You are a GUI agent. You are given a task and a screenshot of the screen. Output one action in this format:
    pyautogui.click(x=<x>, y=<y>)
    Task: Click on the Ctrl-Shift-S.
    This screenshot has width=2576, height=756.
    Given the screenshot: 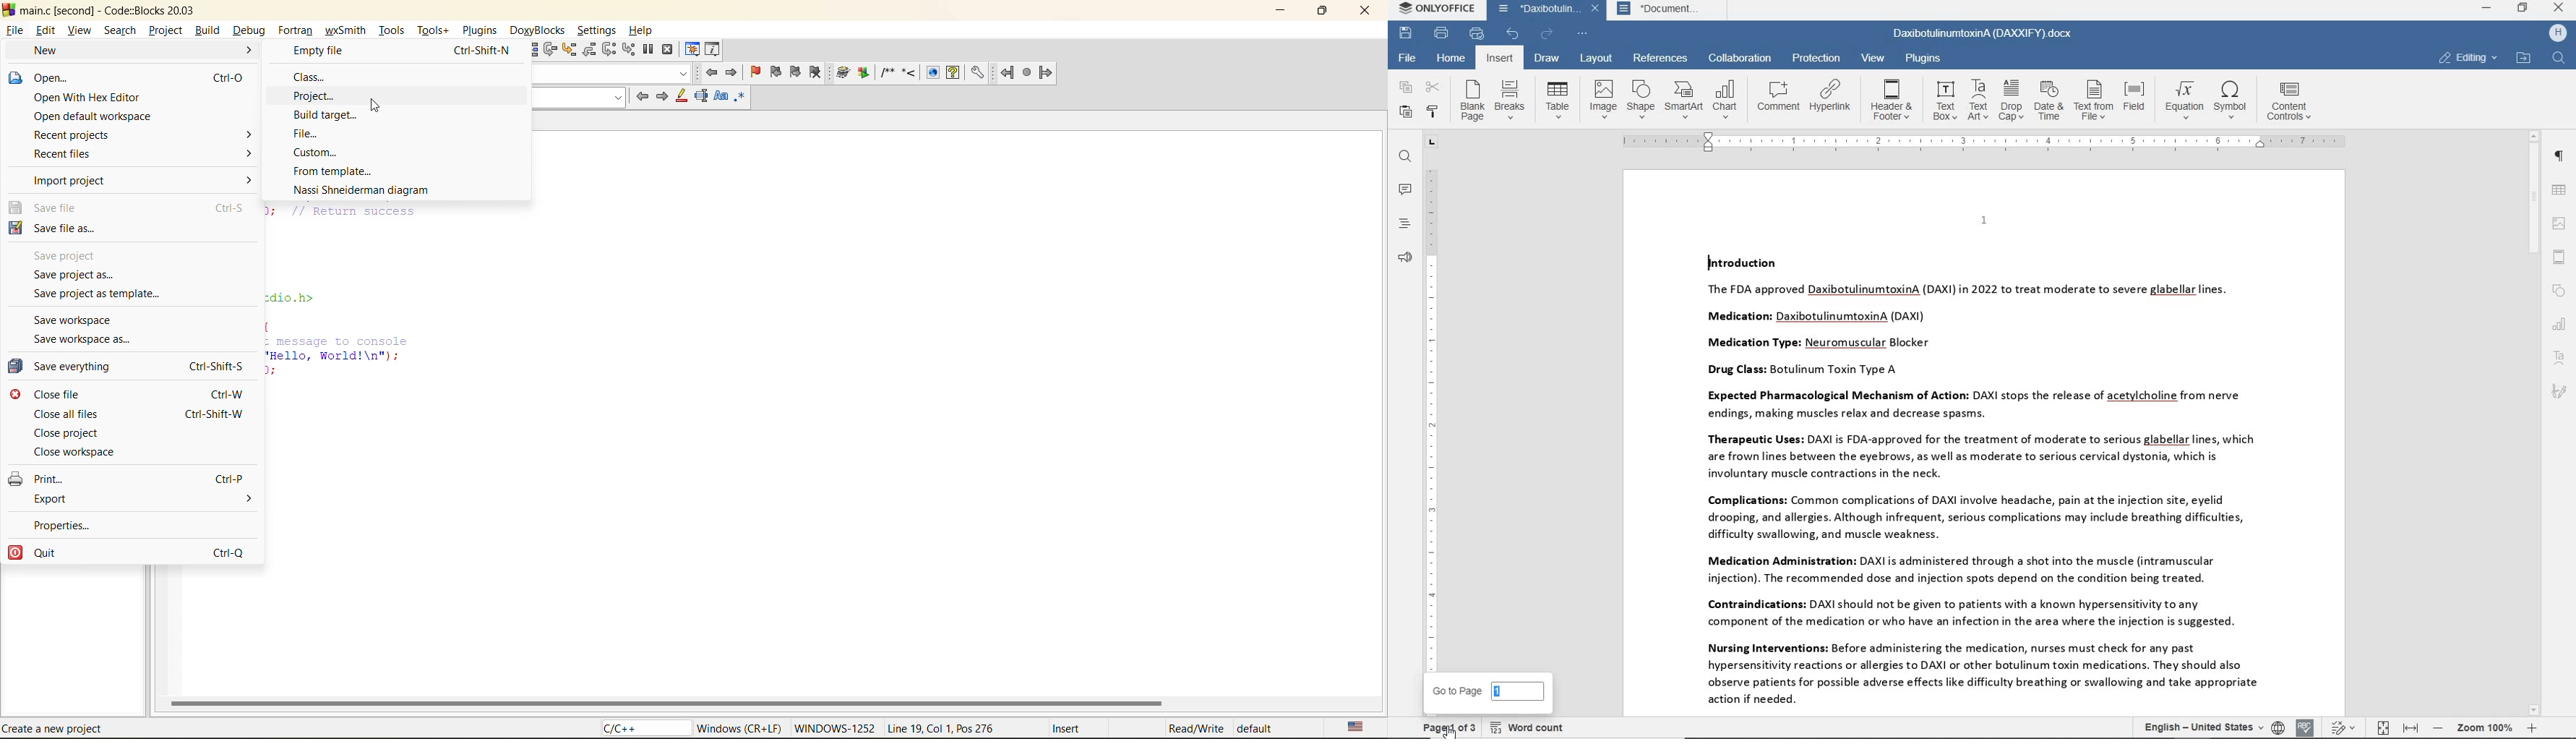 What is the action you would take?
    pyautogui.click(x=215, y=367)
    